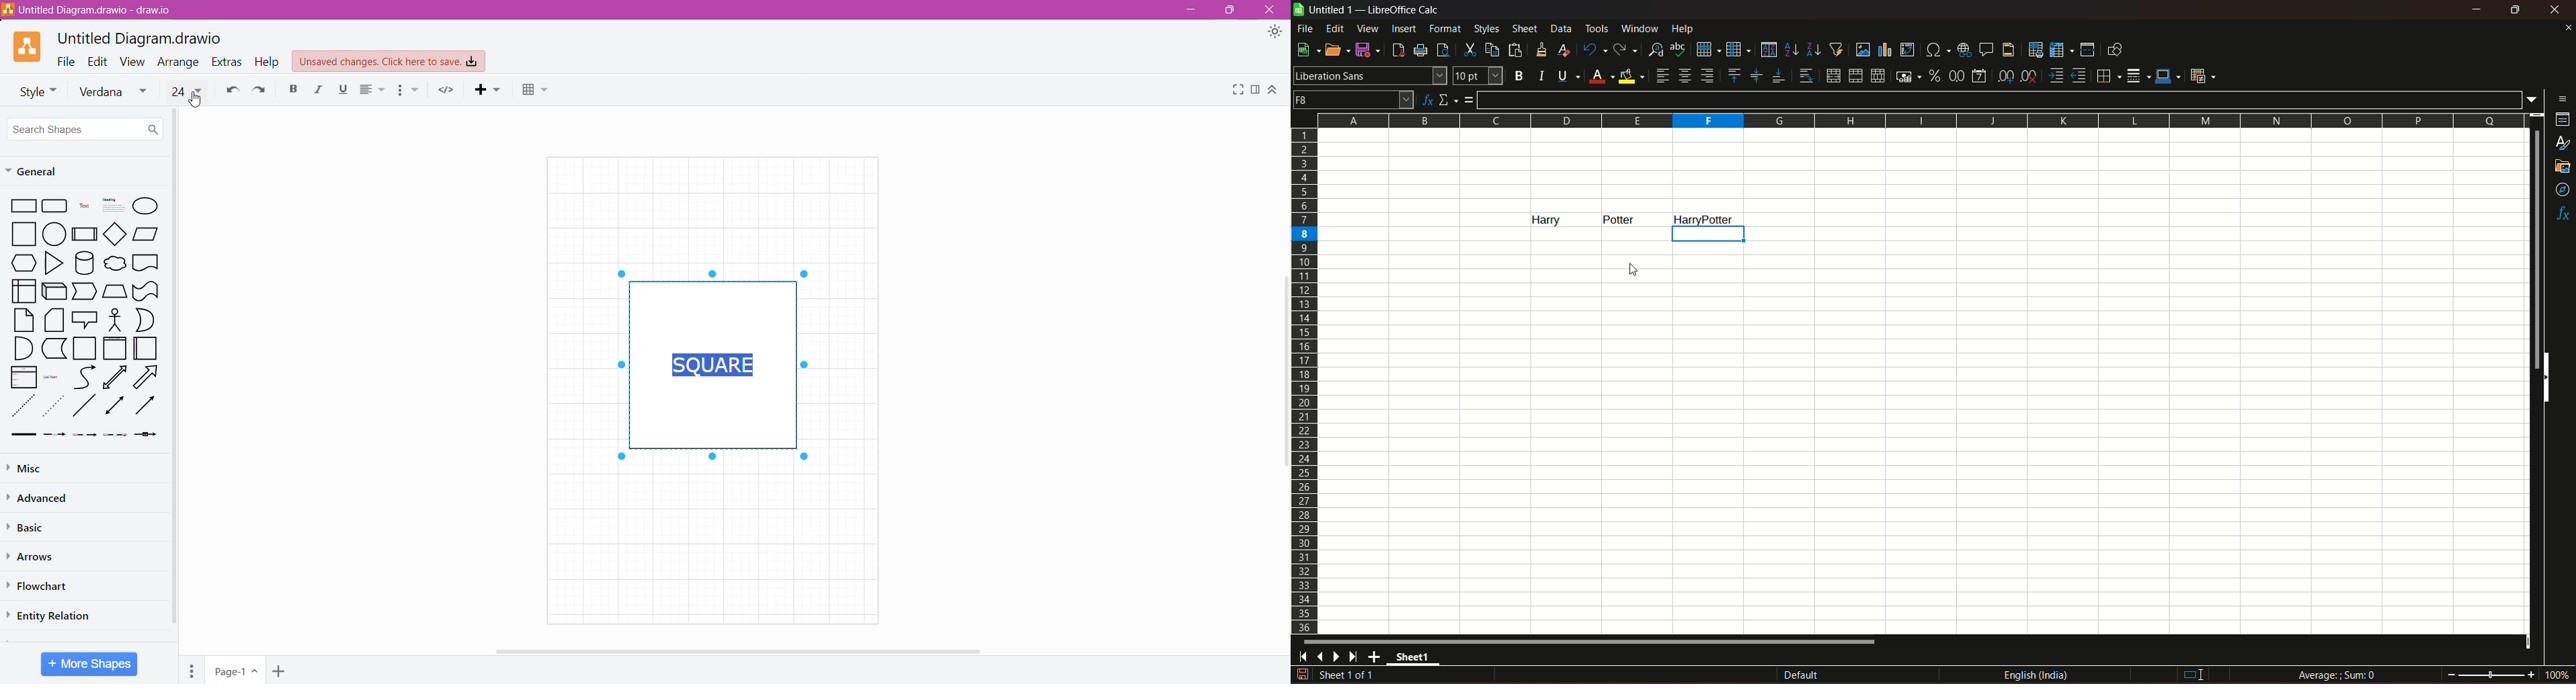  What do you see at coordinates (1357, 657) in the screenshot?
I see `scroll to last` at bounding box center [1357, 657].